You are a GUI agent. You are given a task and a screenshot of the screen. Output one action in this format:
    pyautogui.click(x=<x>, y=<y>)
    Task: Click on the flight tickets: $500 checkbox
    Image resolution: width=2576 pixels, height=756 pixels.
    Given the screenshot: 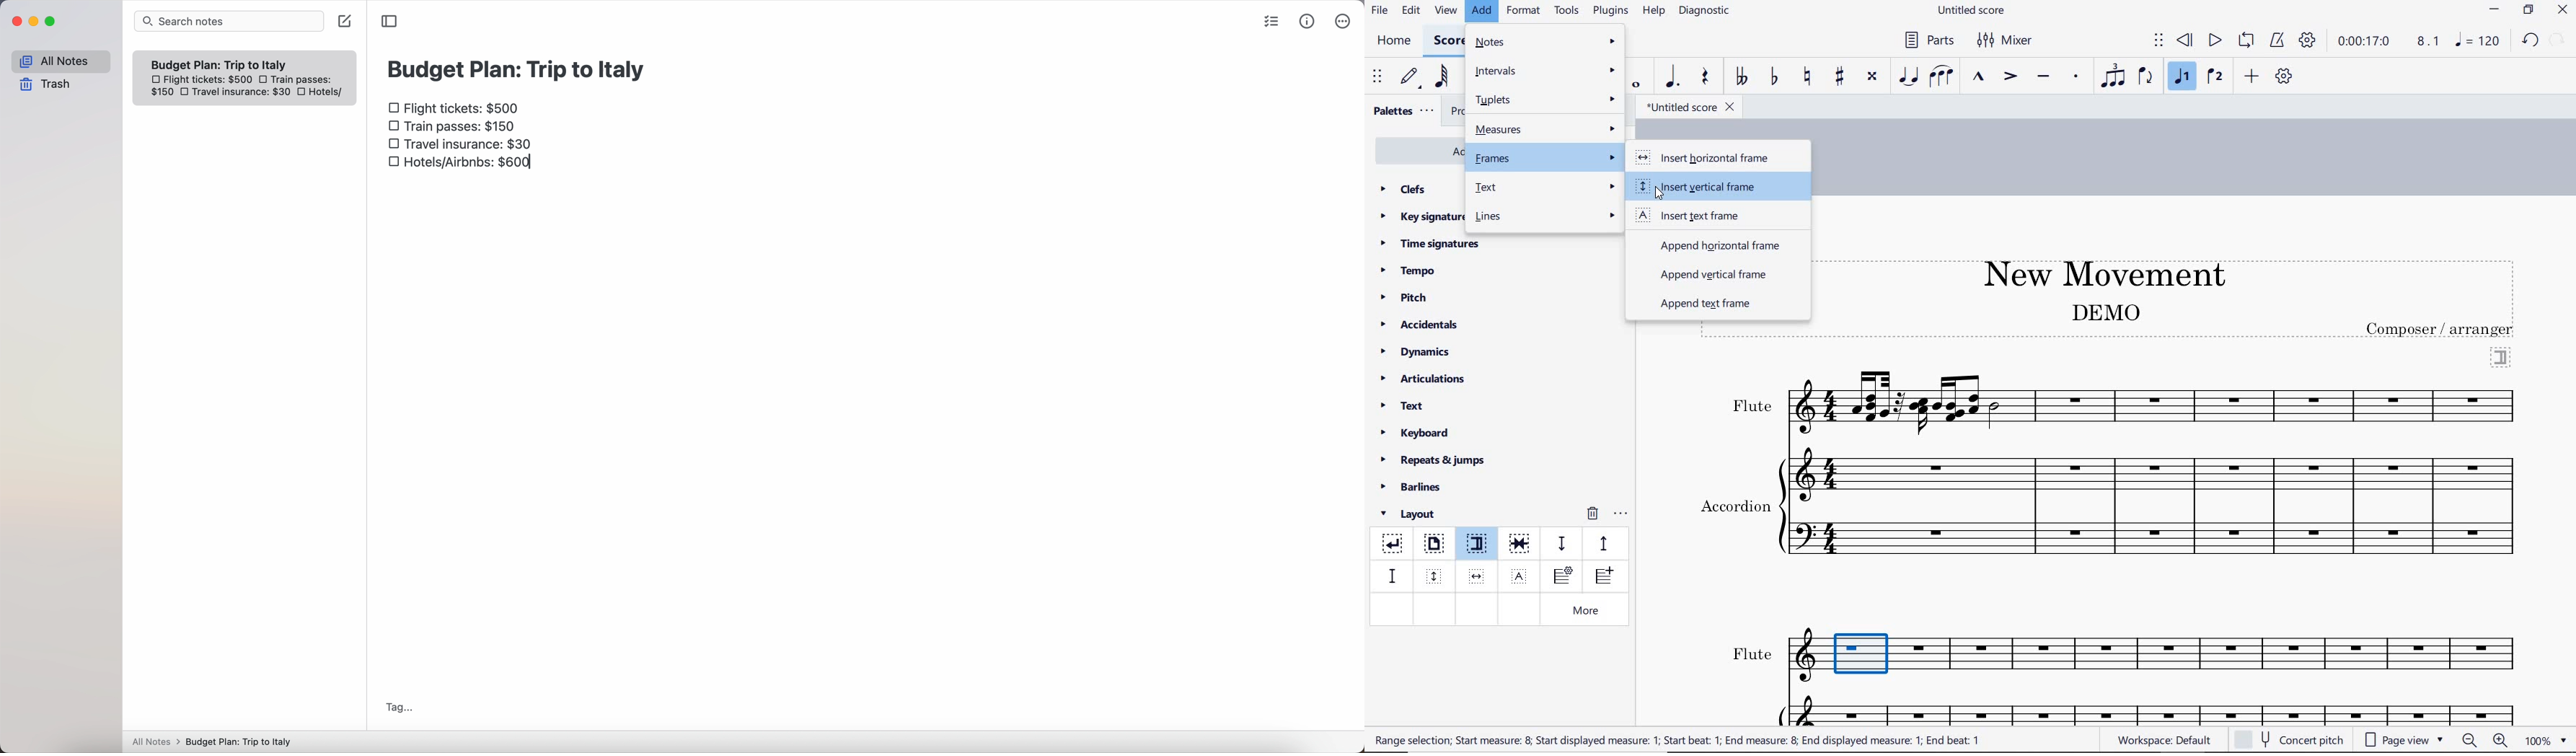 What is the action you would take?
    pyautogui.click(x=457, y=109)
    